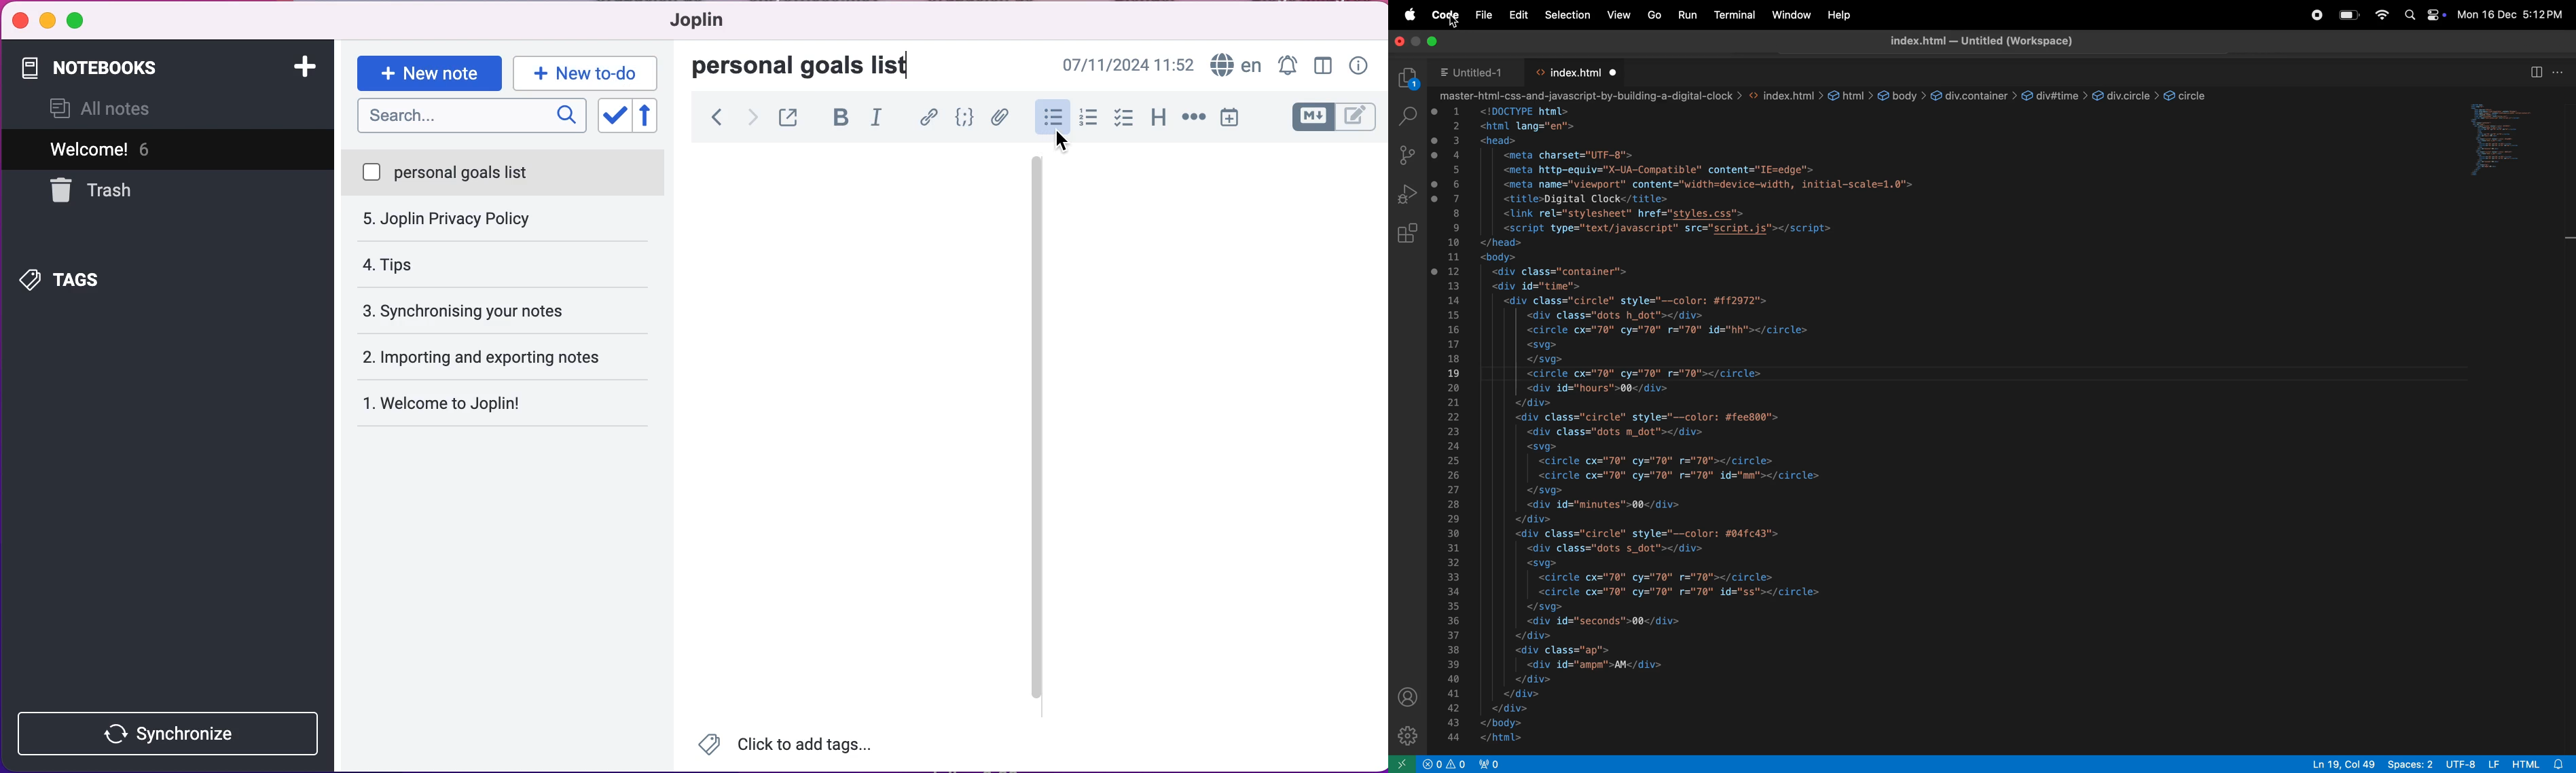 The height and width of the screenshot is (784, 2576). I want to click on check box, so click(1123, 122).